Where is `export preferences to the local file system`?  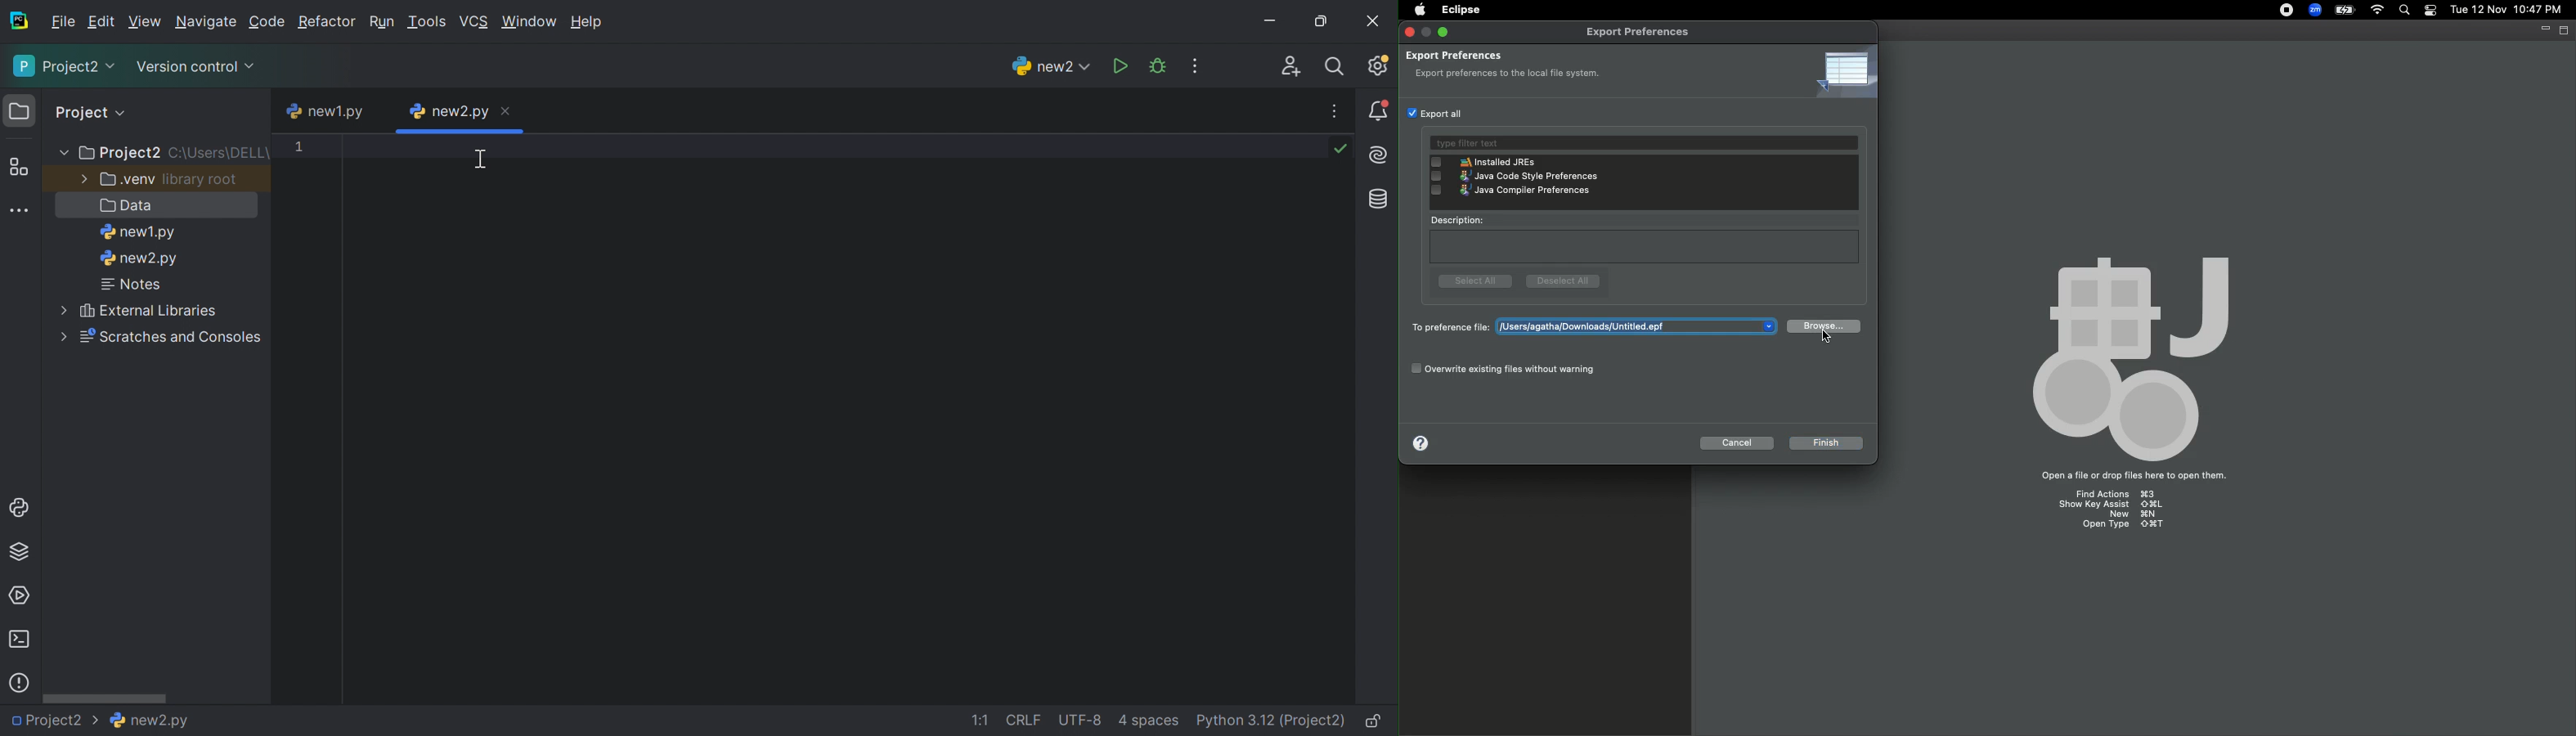
export preferences to the local file system is located at coordinates (1506, 74).